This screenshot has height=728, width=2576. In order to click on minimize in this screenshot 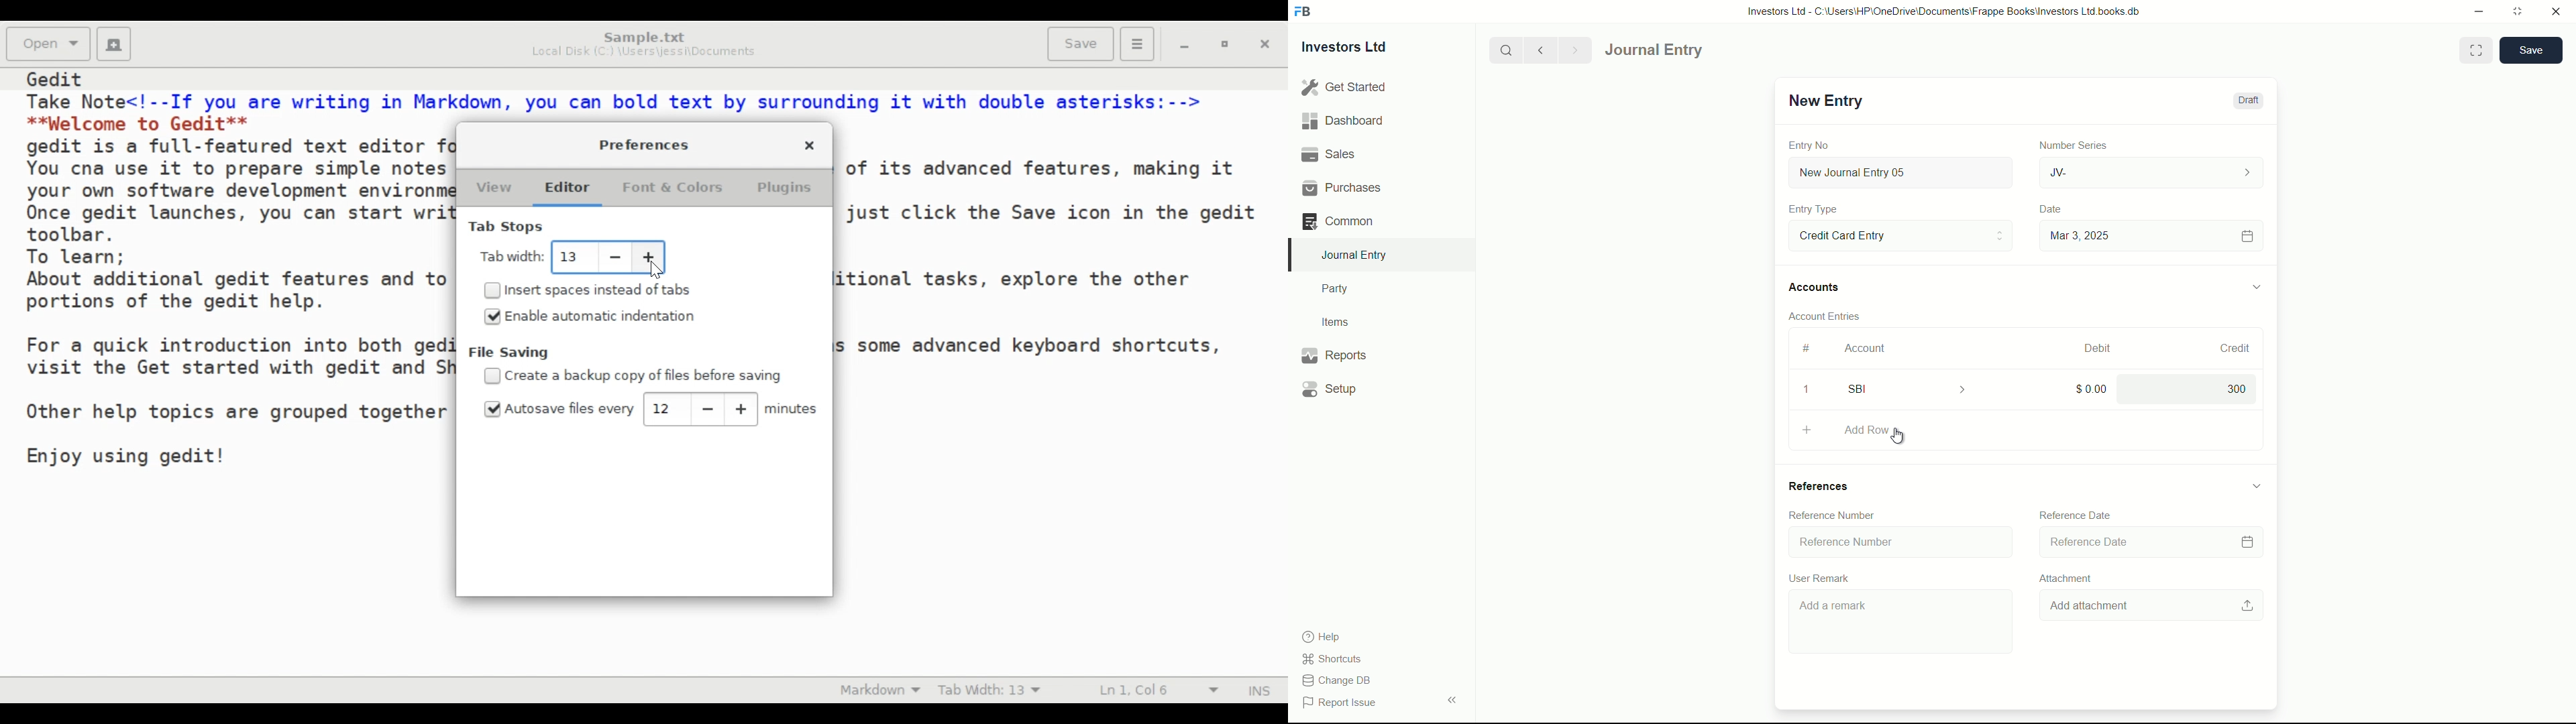, I will do `click(2475, 10)`.